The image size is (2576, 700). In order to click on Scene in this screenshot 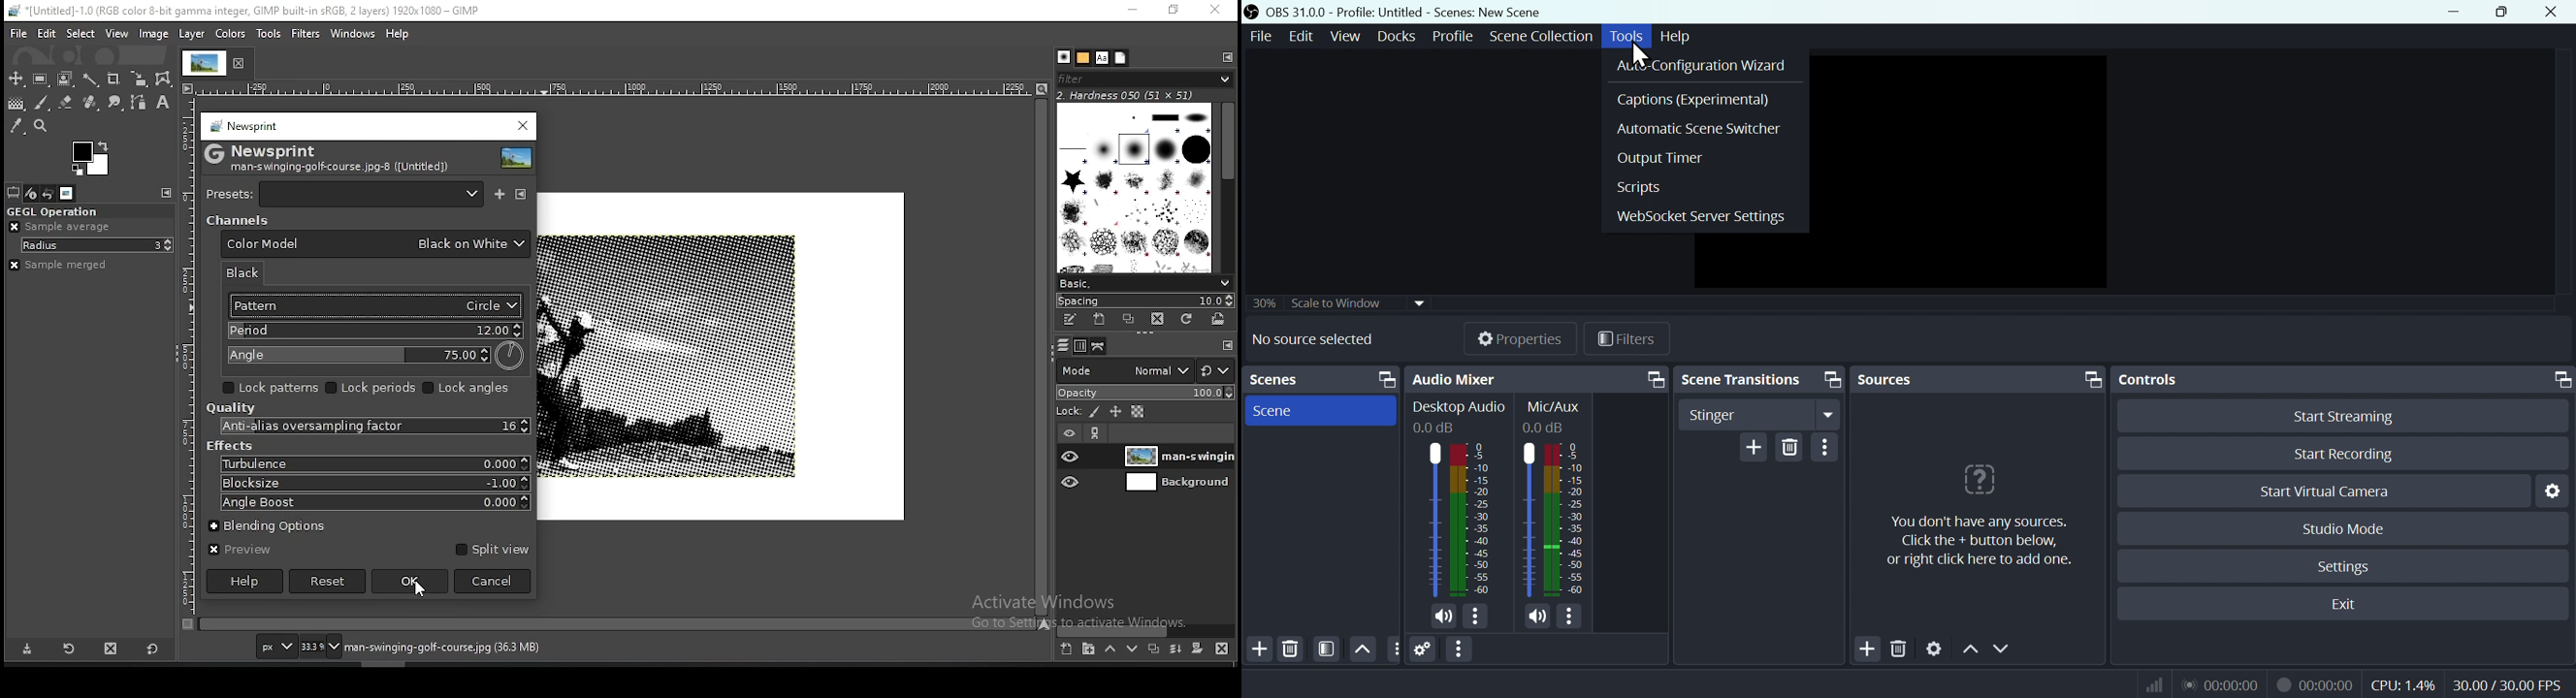, I will do `click(1320, 410)`.